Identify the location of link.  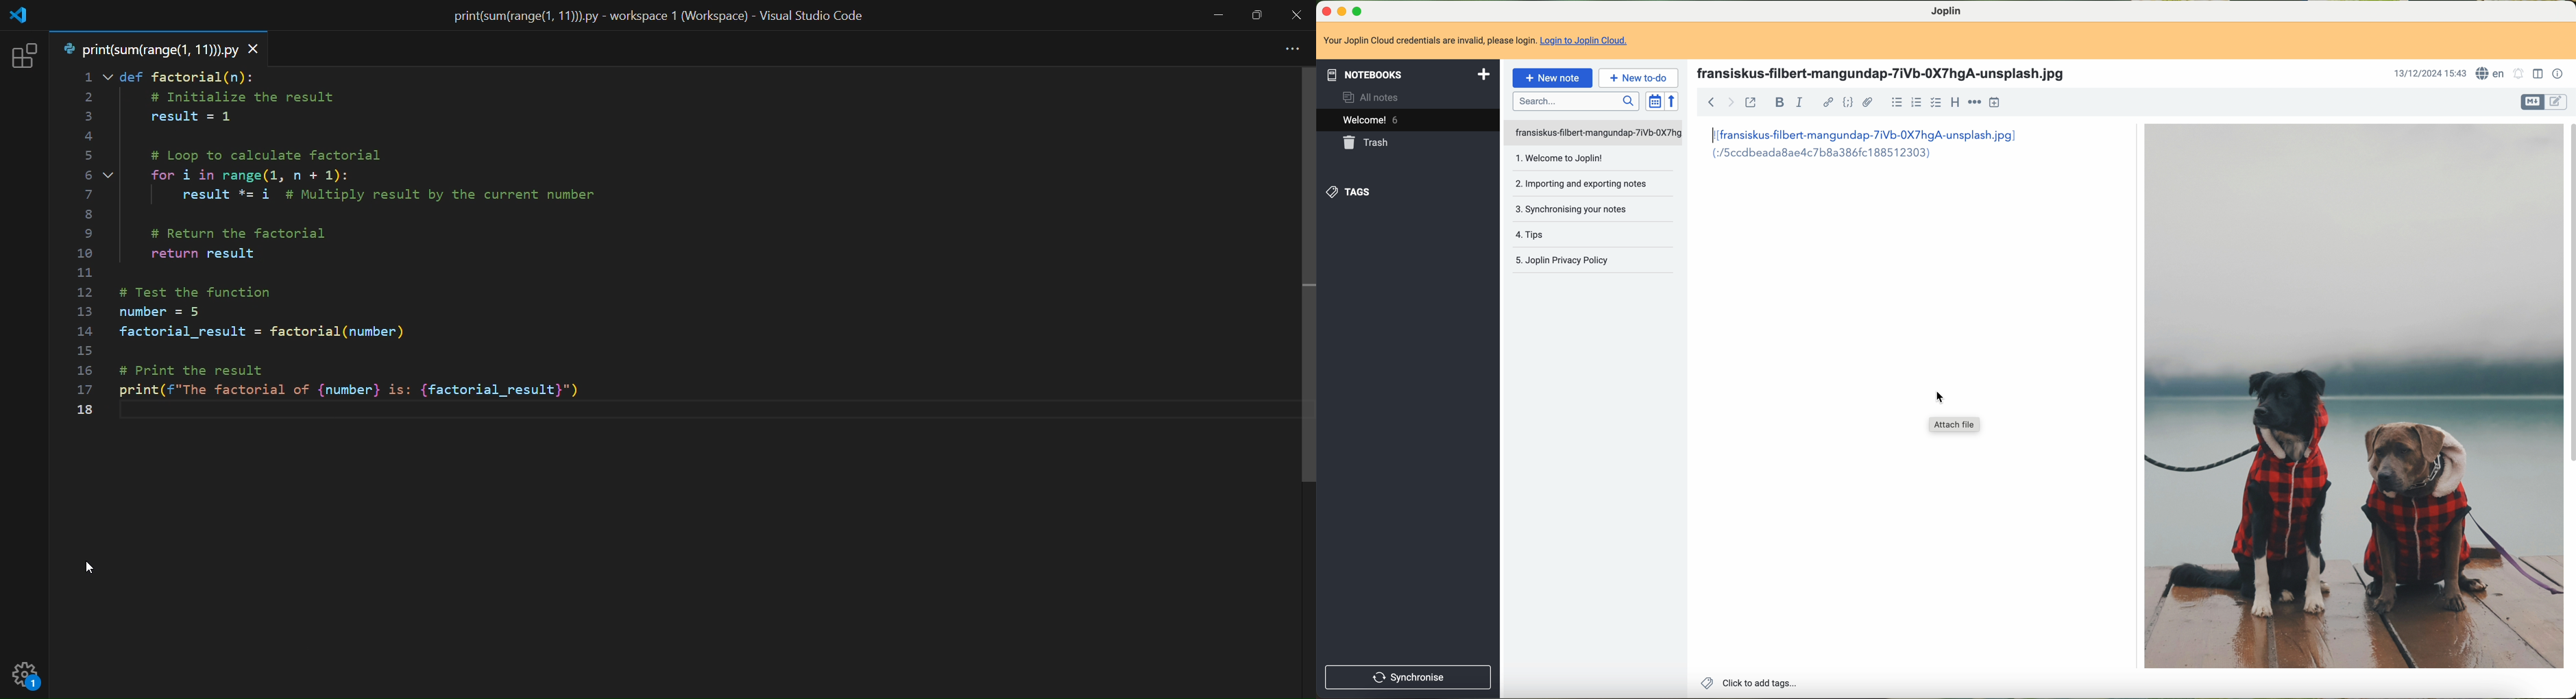
(1860, 142).